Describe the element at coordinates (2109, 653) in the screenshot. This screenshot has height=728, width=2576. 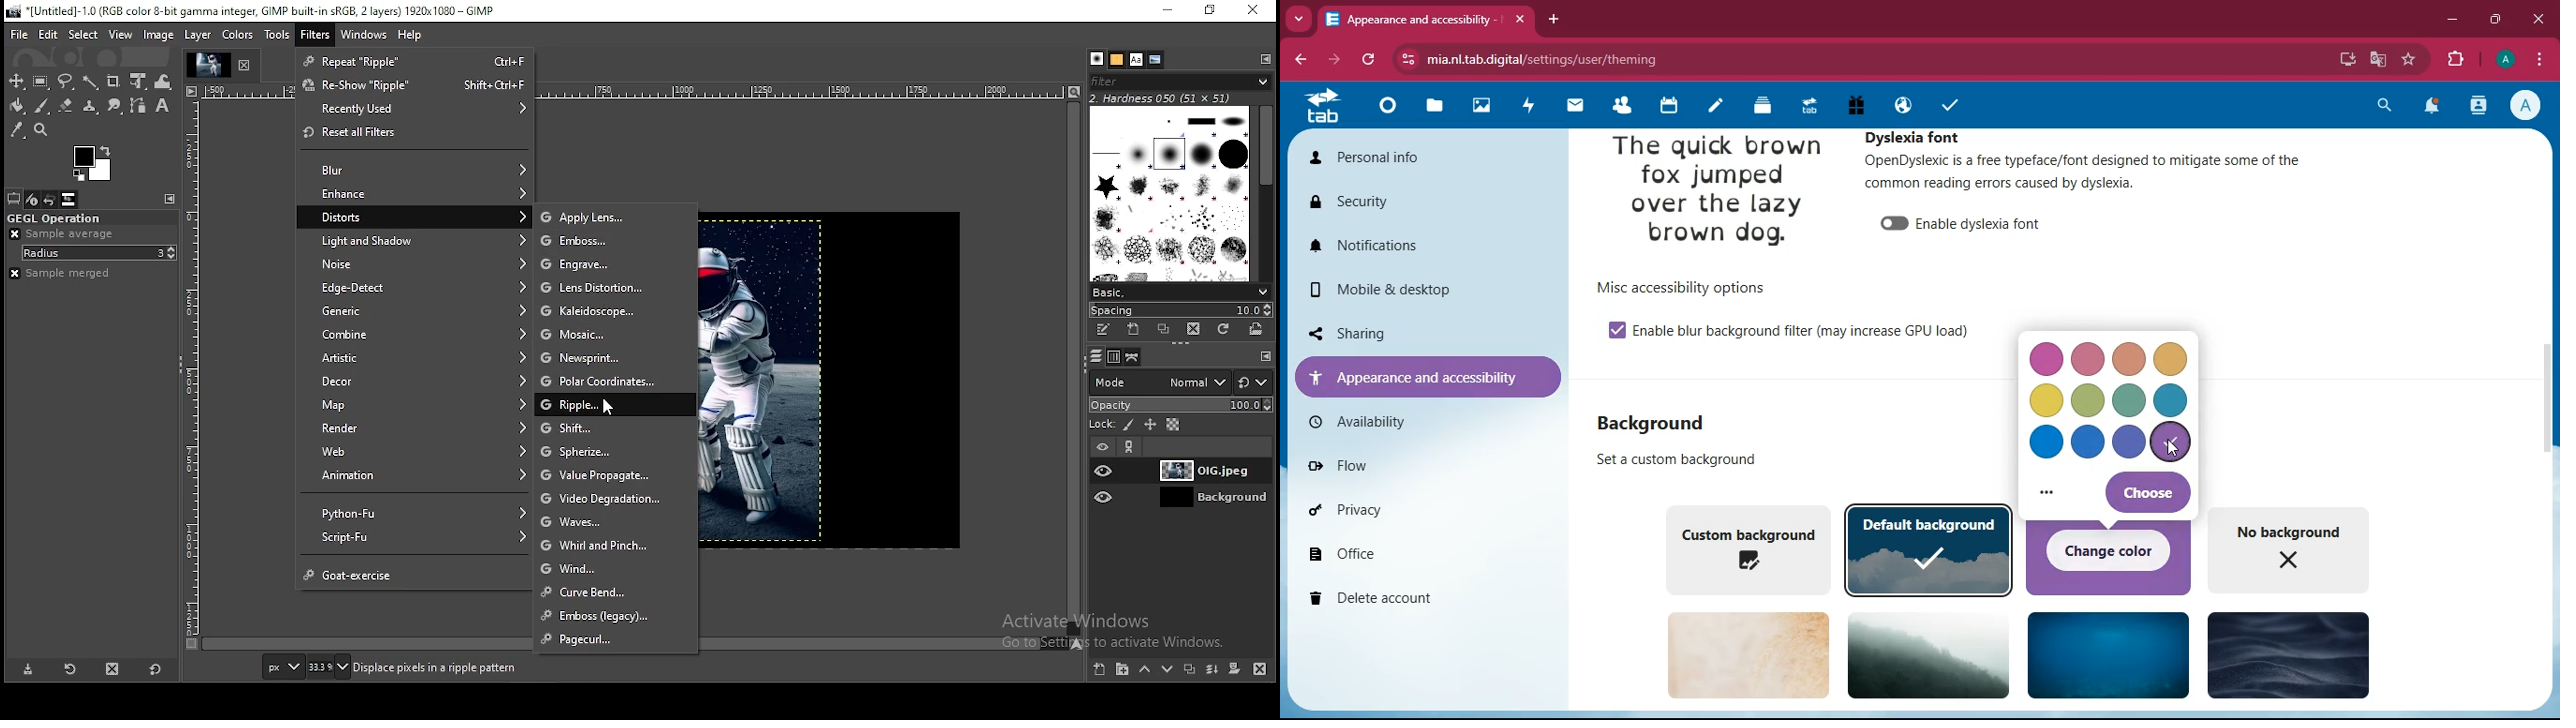
I see `background` at that location.